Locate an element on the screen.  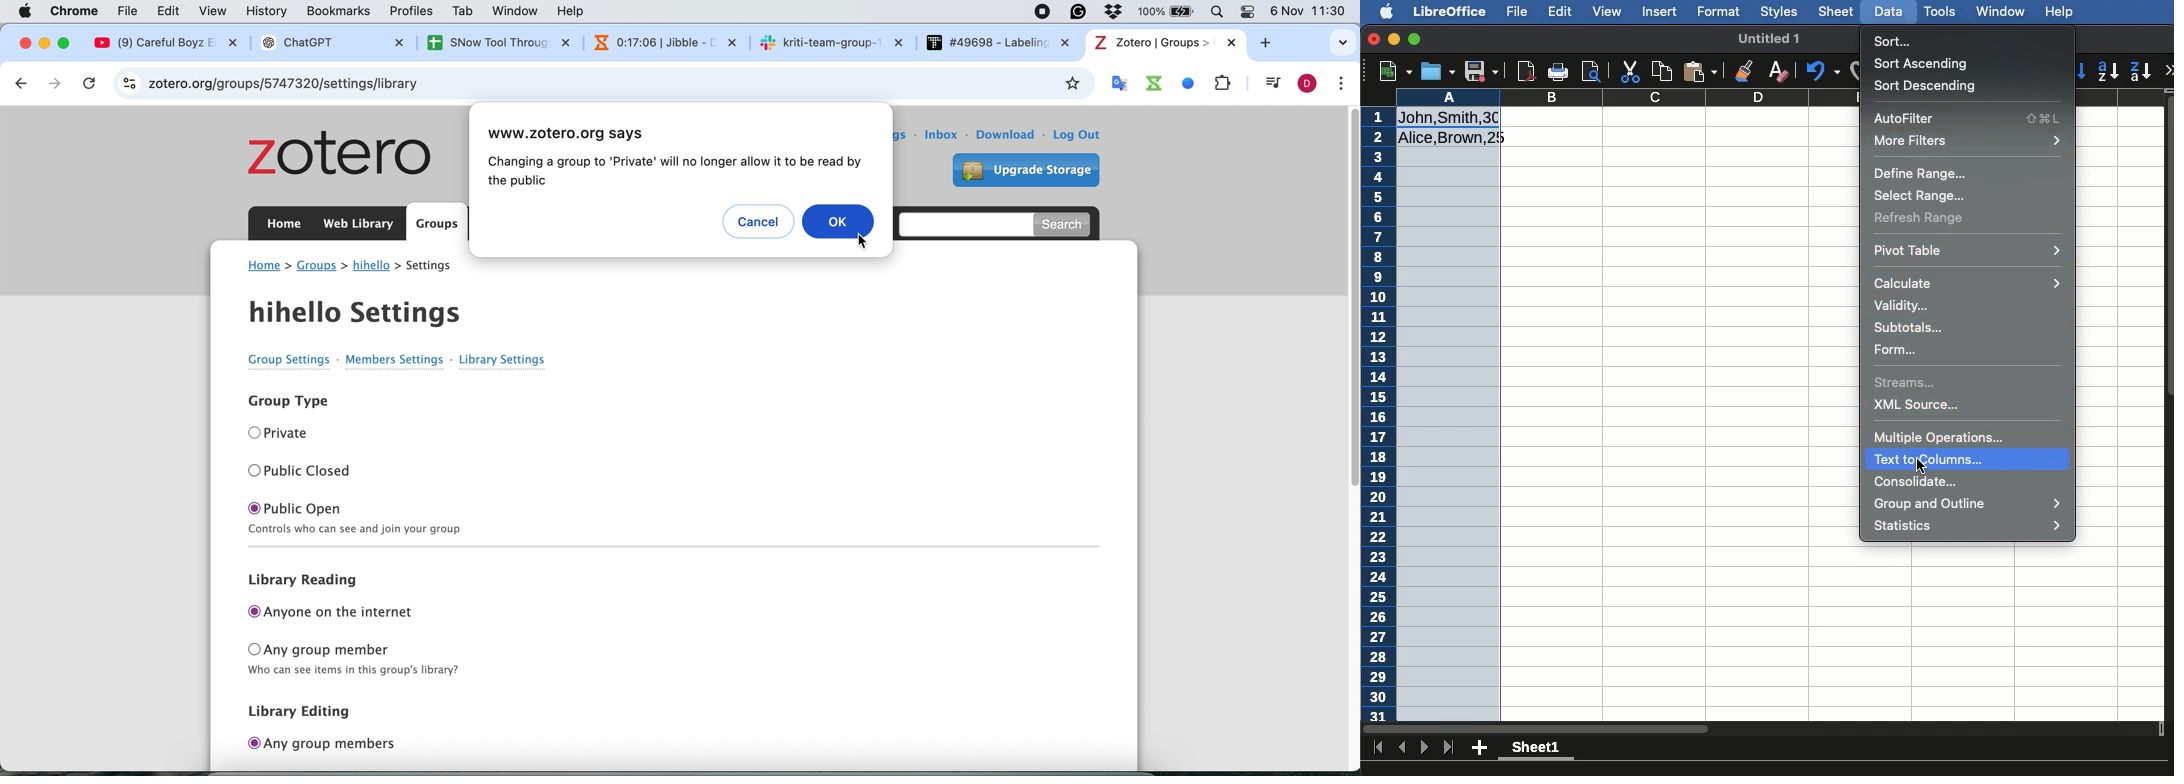
zotero is located at coordinates (341, 153).